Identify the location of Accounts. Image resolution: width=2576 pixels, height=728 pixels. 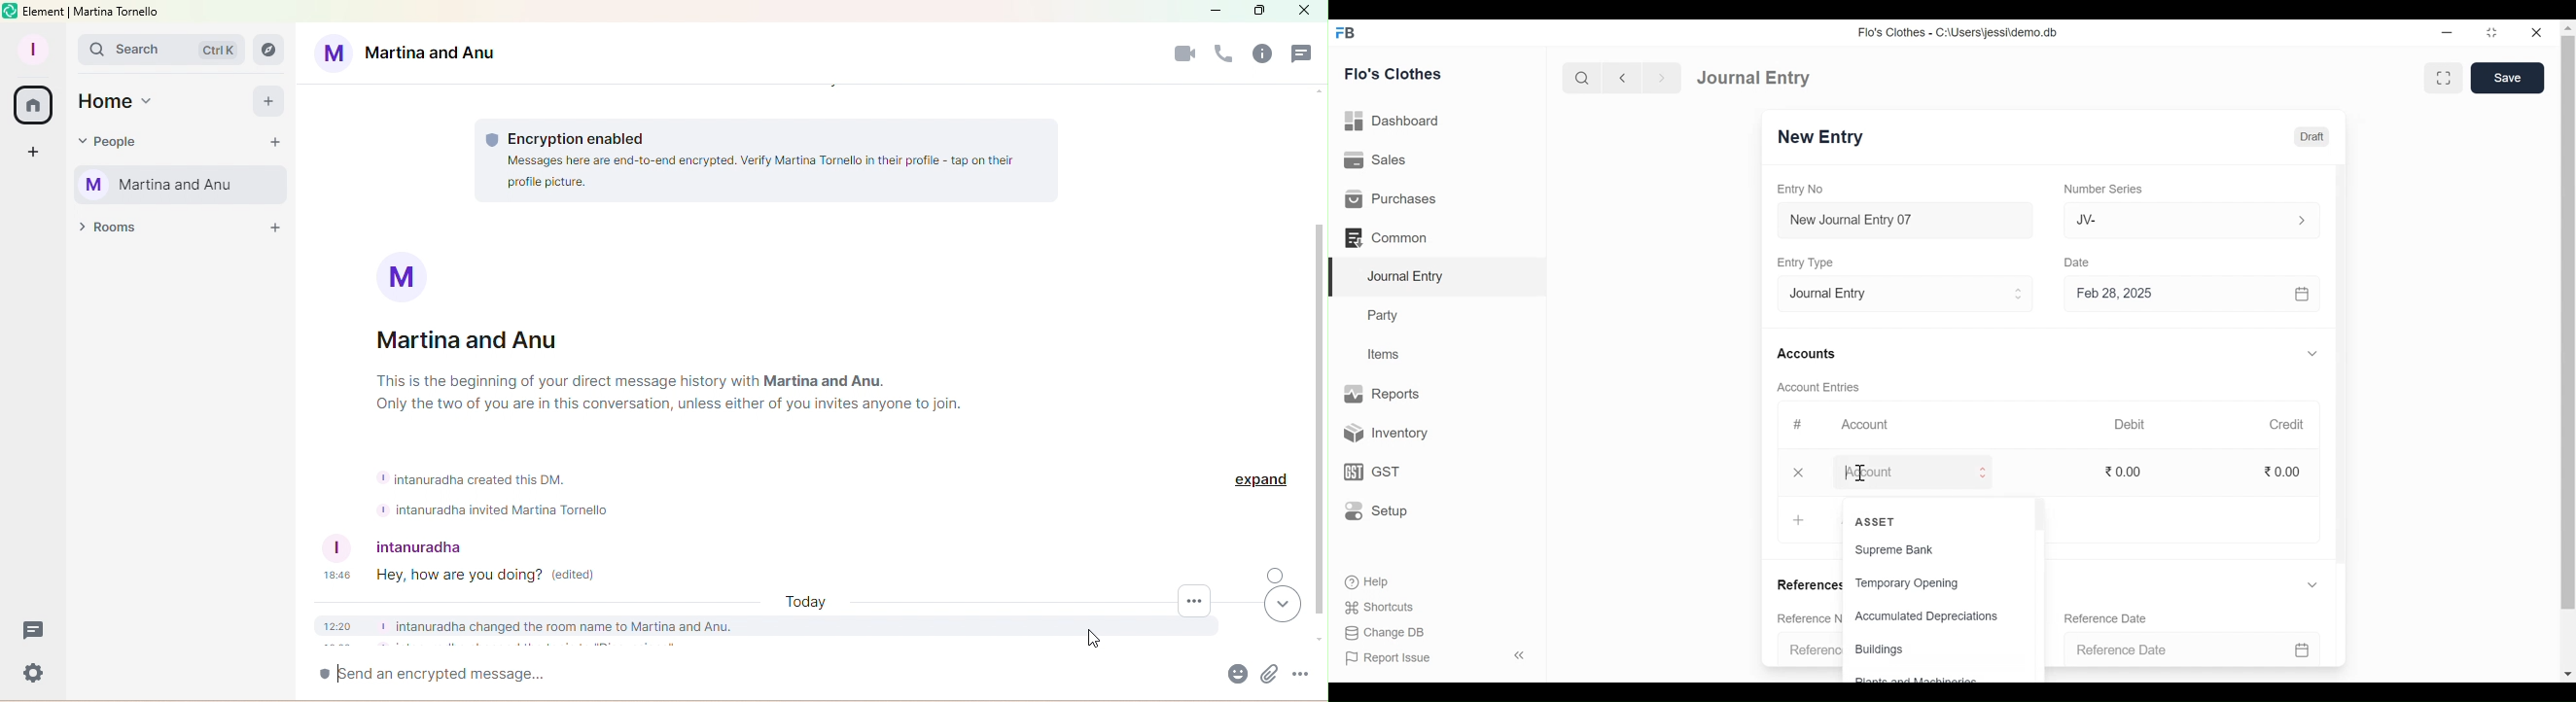
(1807, 355).